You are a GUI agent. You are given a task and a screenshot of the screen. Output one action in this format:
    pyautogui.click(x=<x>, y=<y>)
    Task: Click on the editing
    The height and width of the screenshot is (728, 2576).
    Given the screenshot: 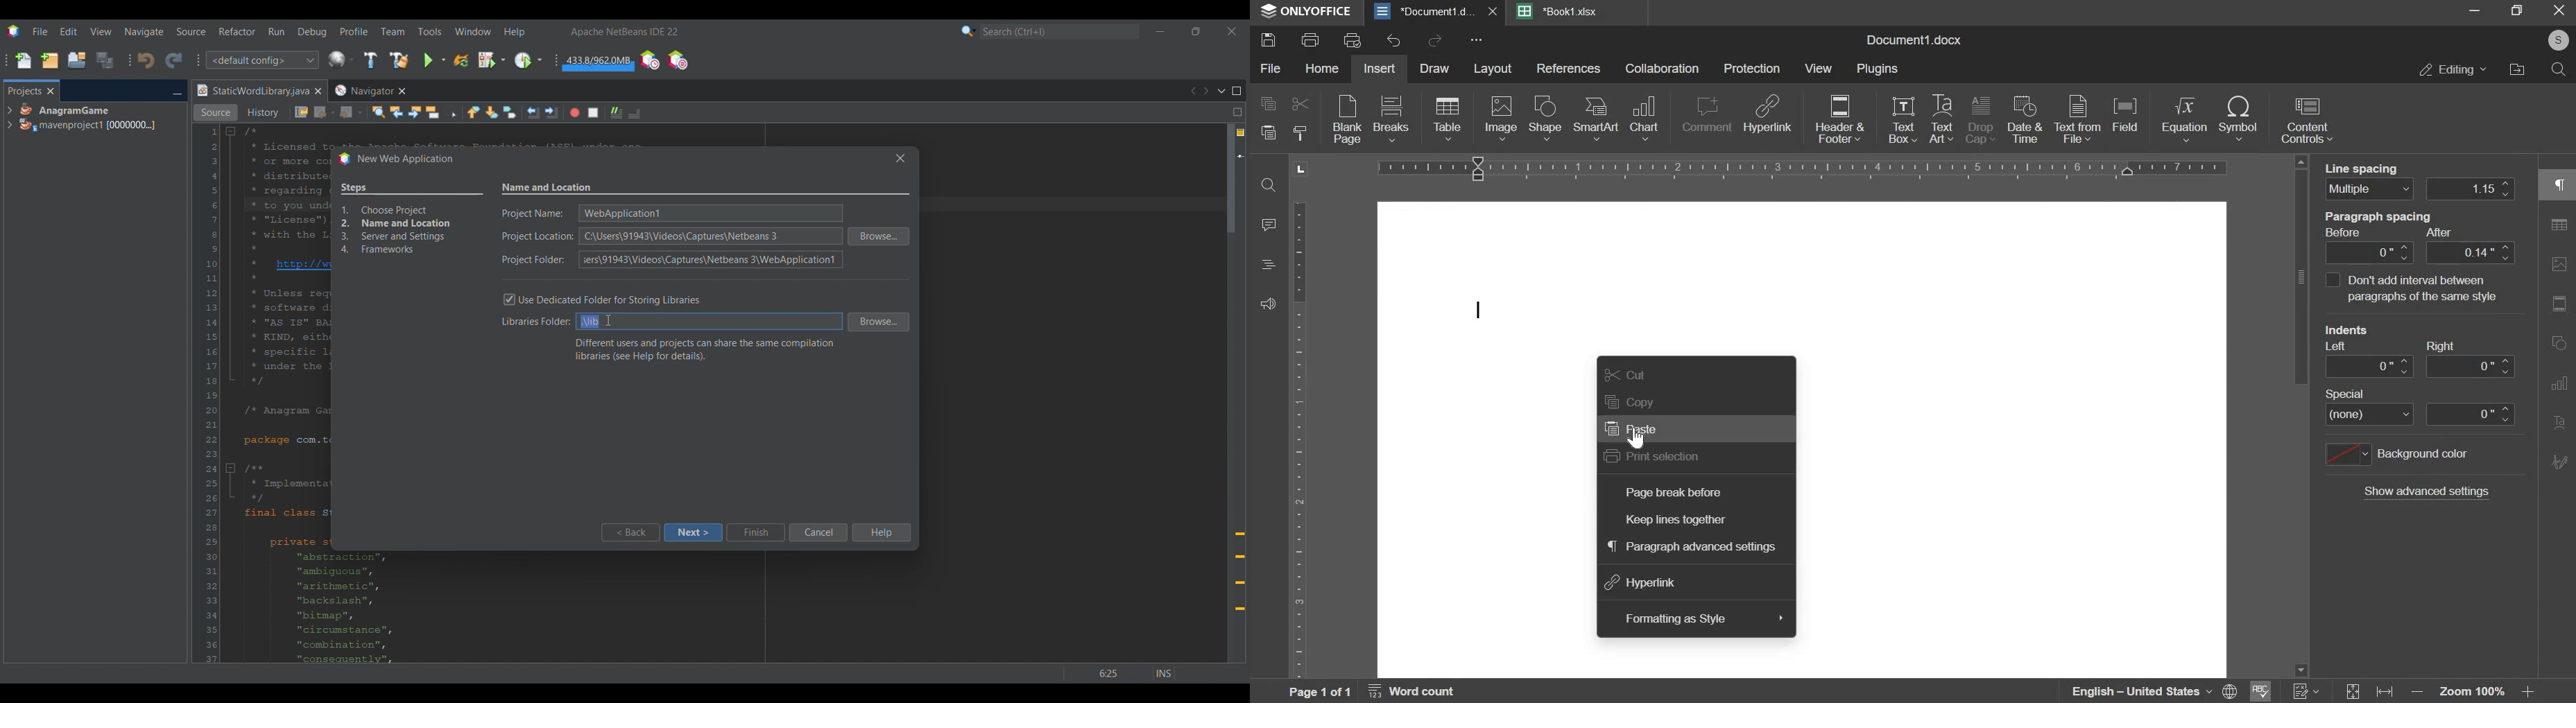 What is the action you would take?
    pyautogui.click(x=2447, y=72)
    